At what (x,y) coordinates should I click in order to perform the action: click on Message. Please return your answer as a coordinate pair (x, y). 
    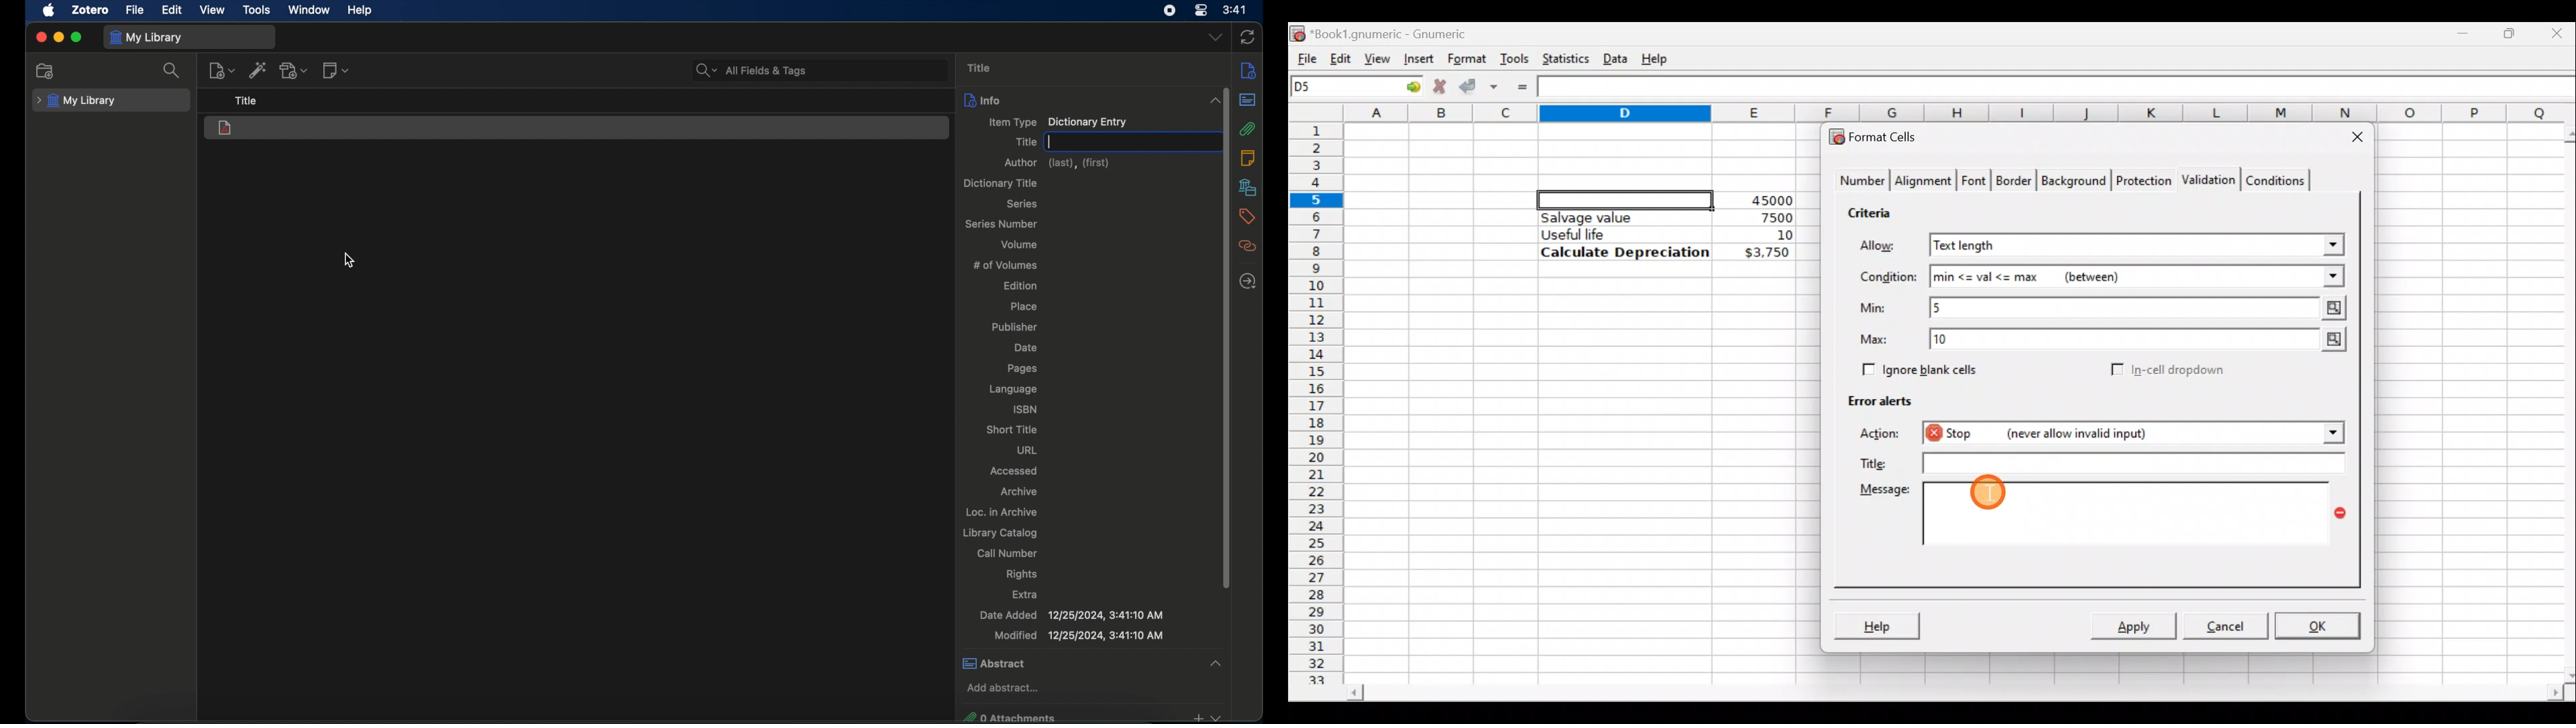
    Looking at the image, I should click on (2121, 515).